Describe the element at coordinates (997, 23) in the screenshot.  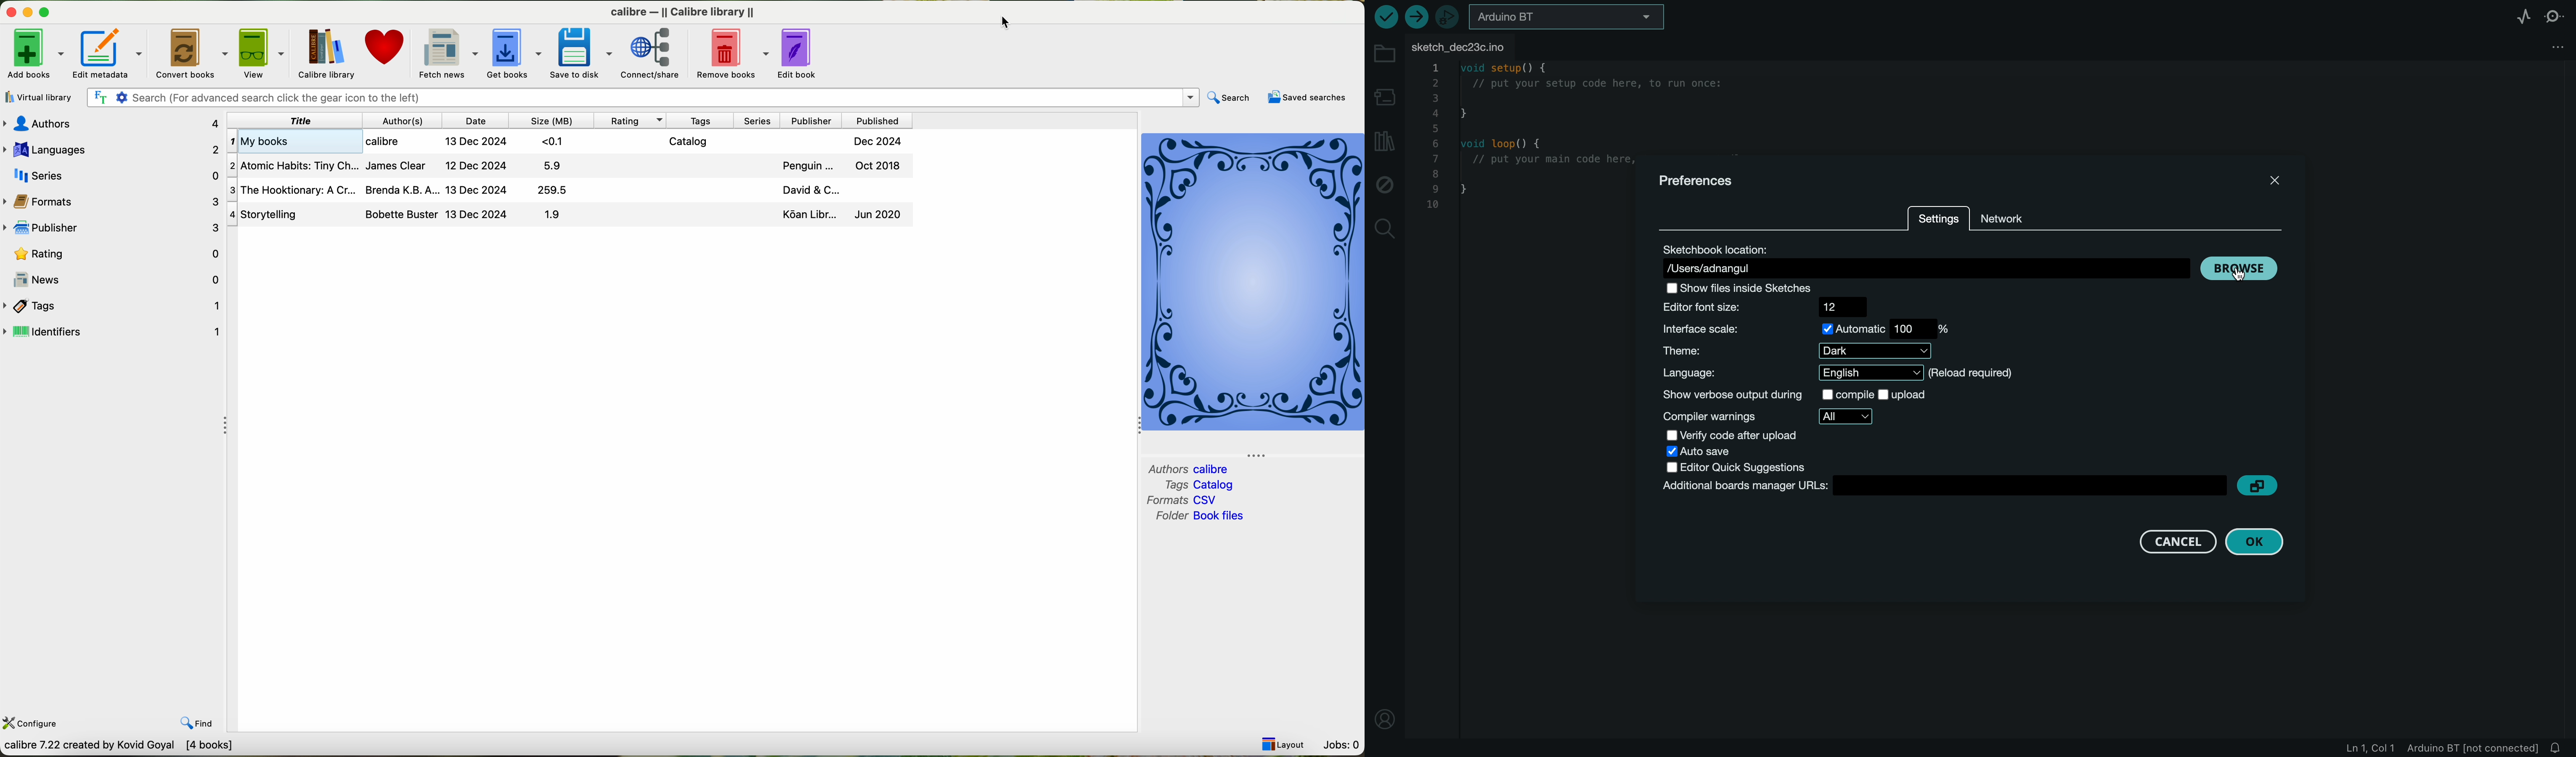
I see `cursor` at that location.